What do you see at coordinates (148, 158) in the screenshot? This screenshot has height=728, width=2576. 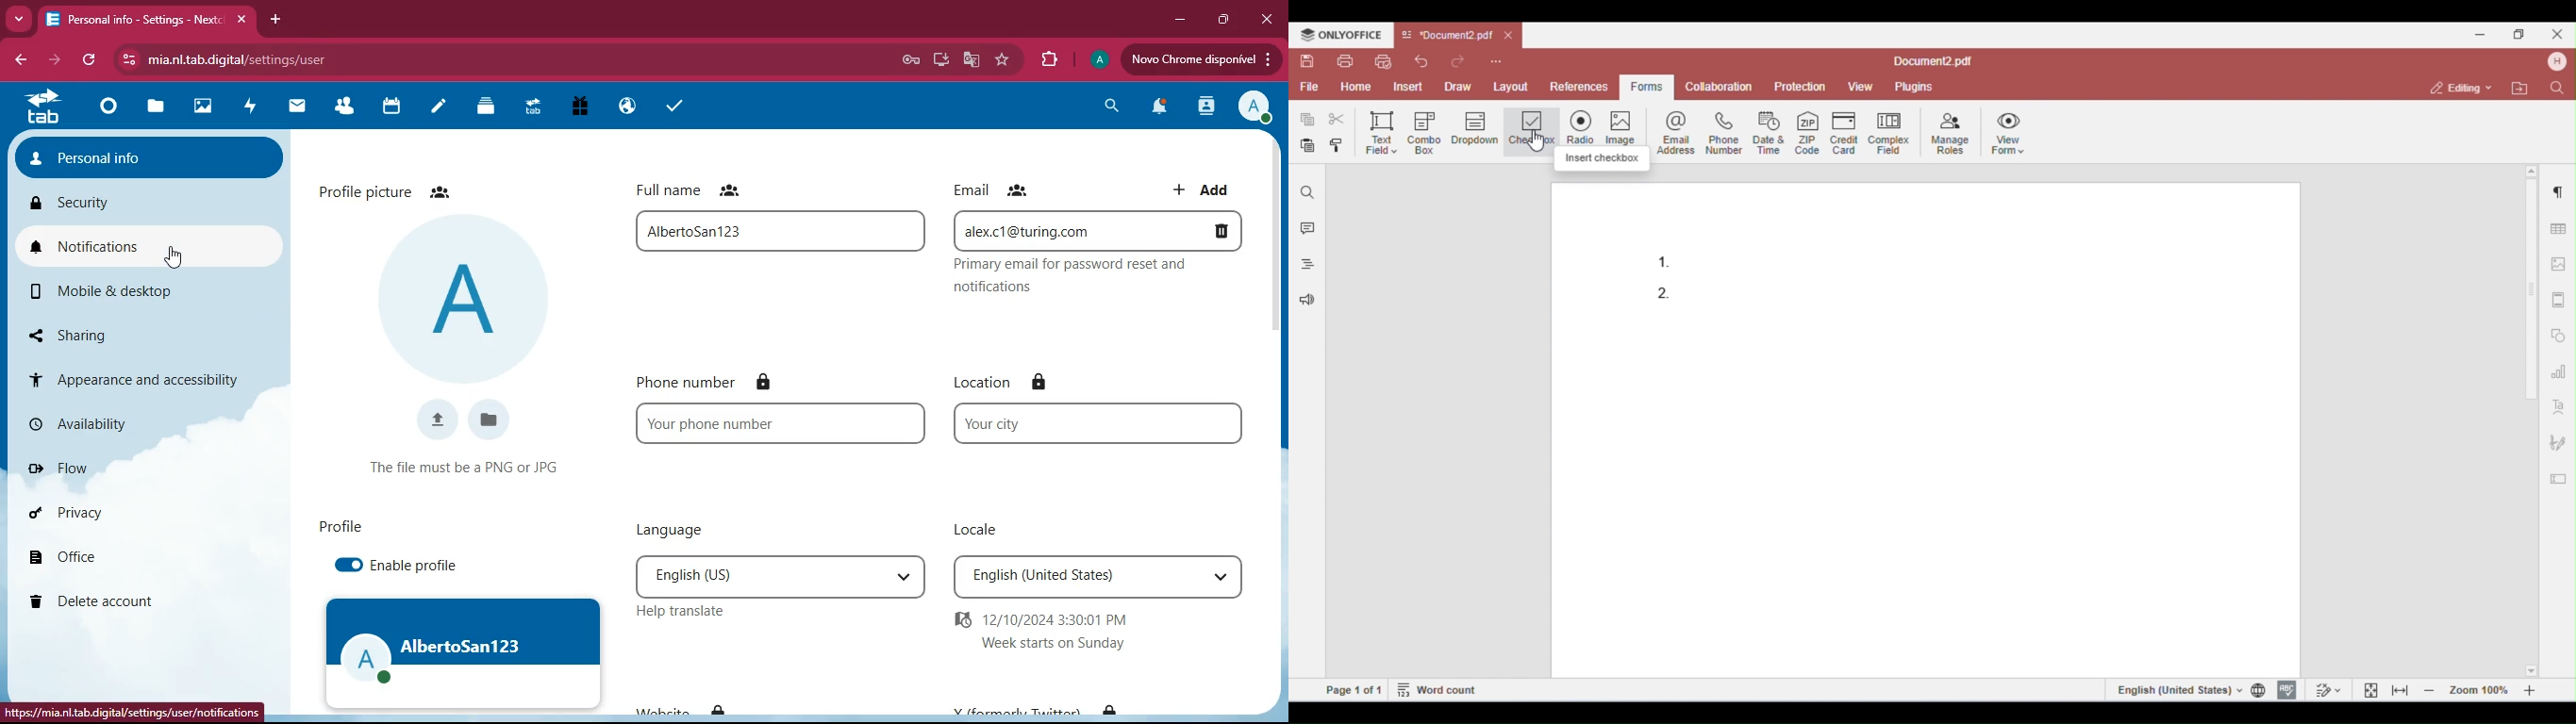 I see `personal info` at bounding box center [148, 158].